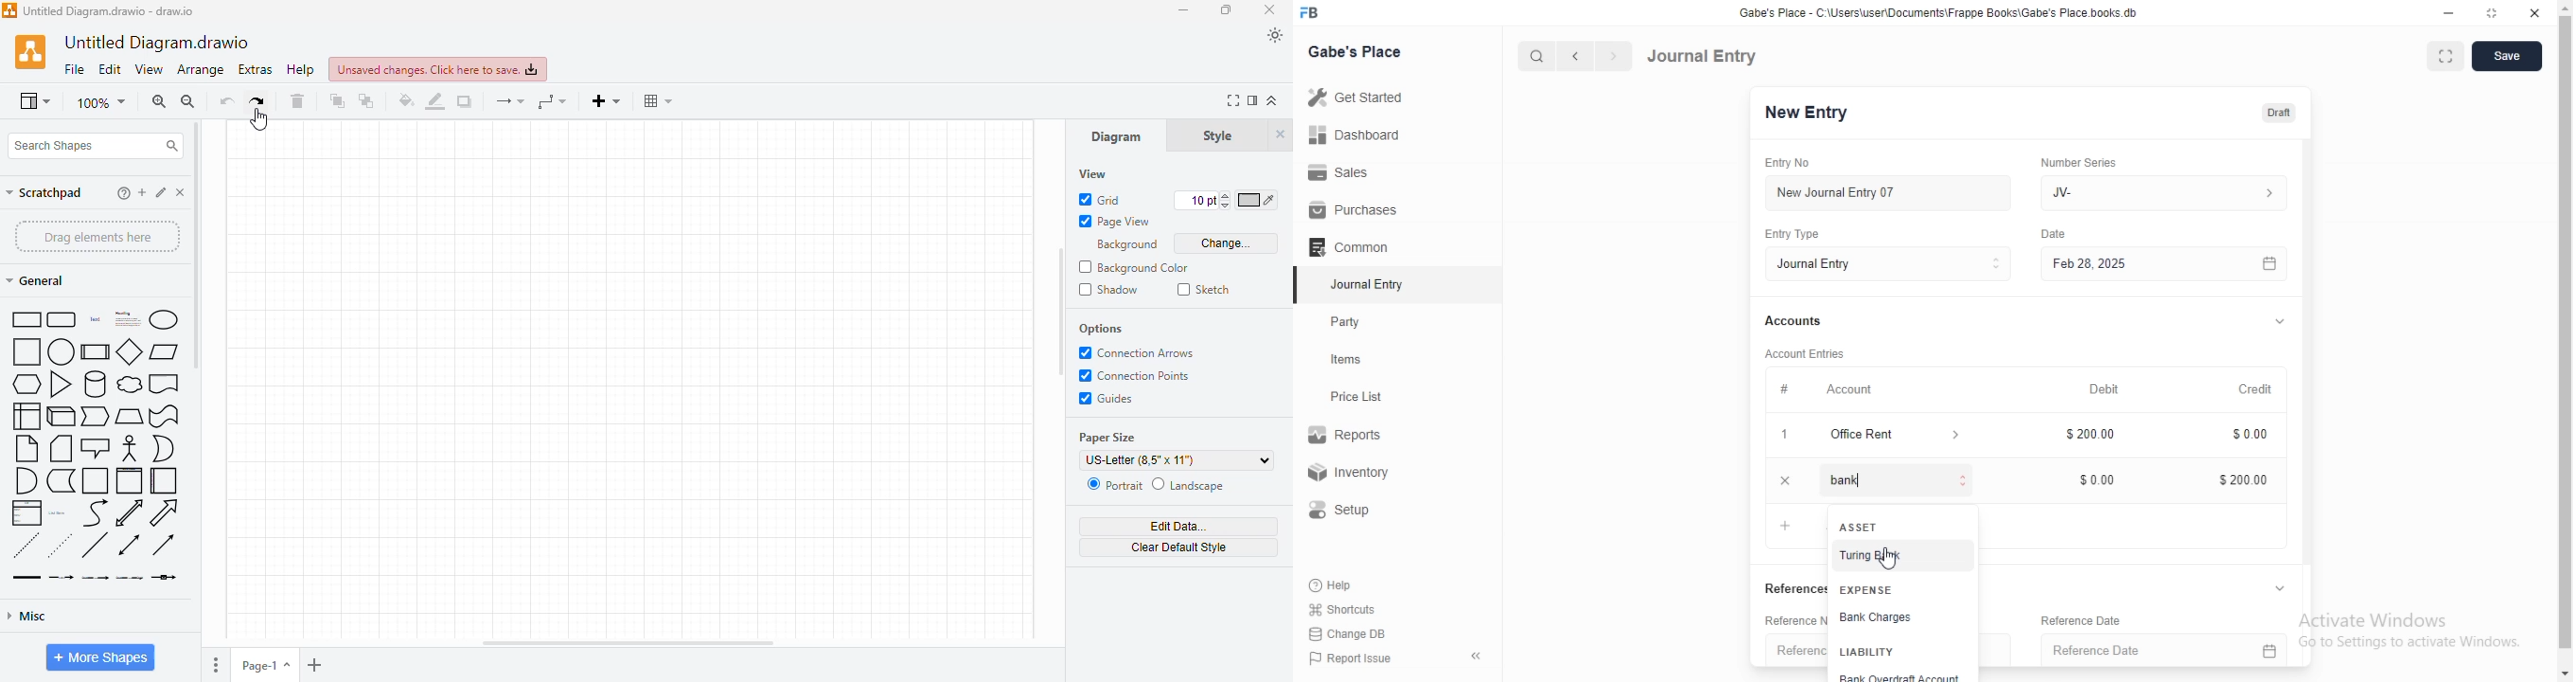  I want to click on circle, so click(61, 351).